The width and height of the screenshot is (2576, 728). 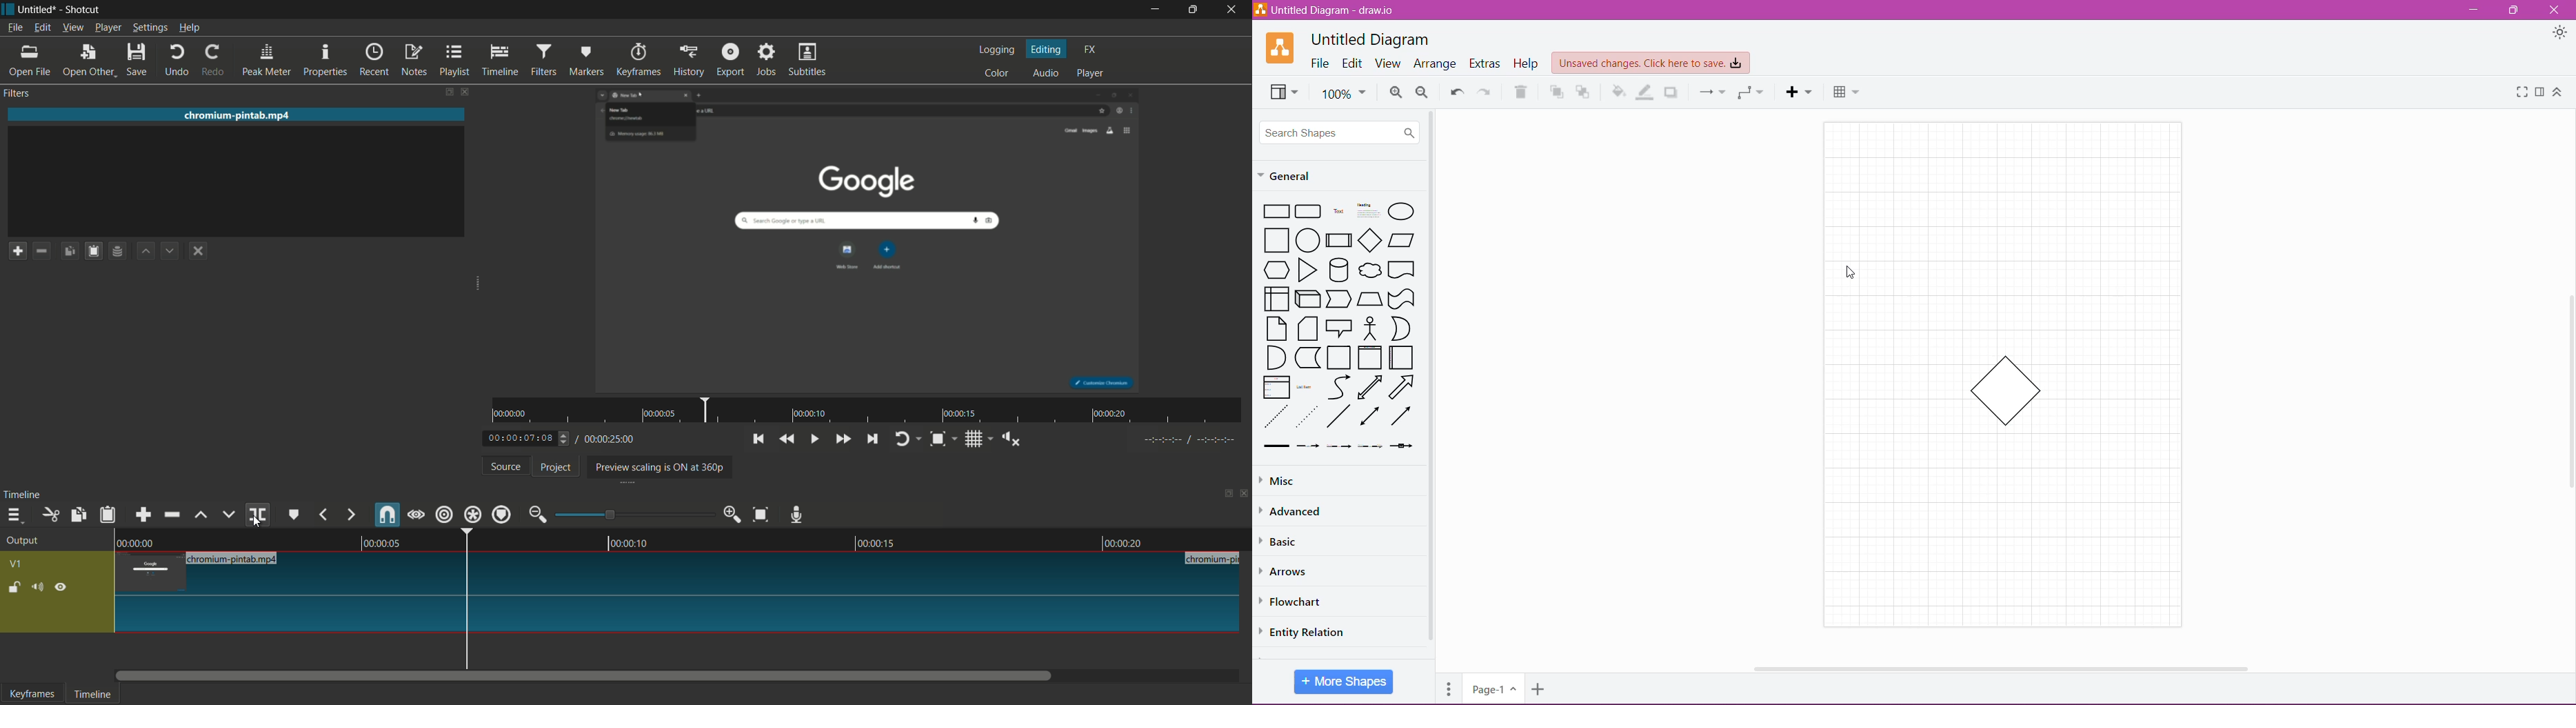 What do you see at coordinates (109, 27) in the screenshot?
I see `player menu` at bounding box center [109, 27].